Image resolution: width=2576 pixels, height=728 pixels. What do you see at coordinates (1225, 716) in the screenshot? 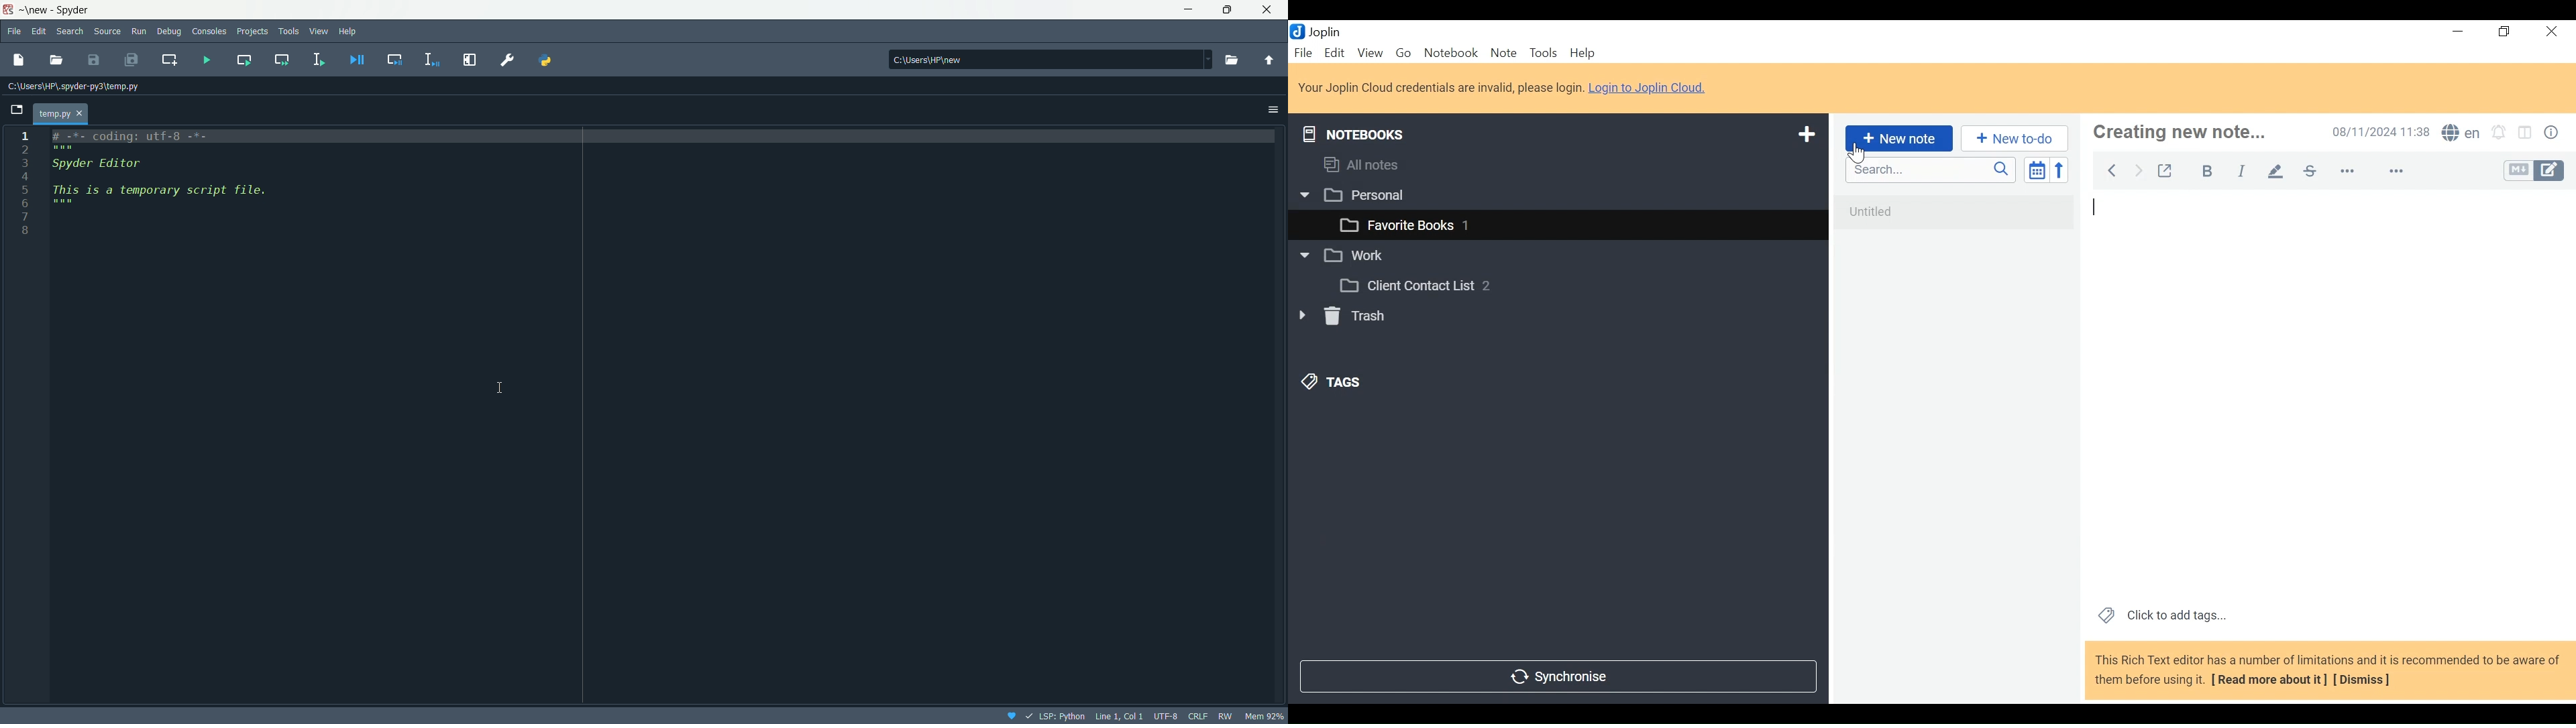
I see `rw` at bounding box center [1225, 716].